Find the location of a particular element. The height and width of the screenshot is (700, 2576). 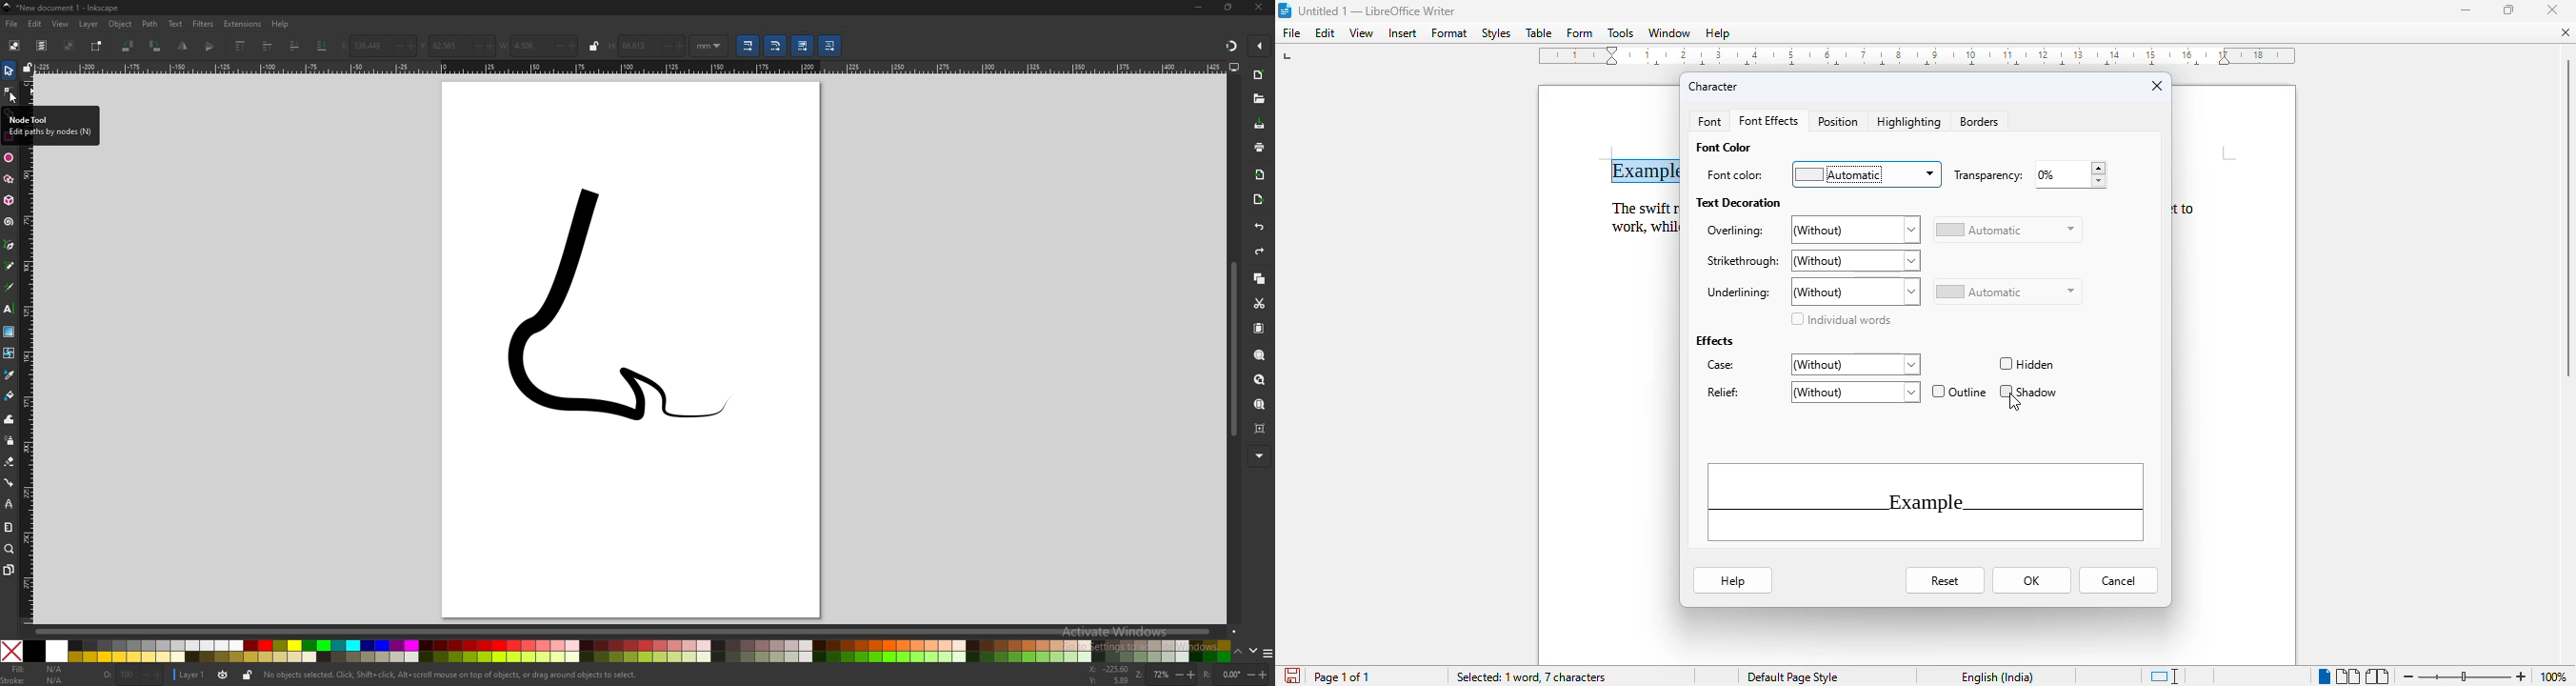

vertical scale is located at coordinates (25, 90).